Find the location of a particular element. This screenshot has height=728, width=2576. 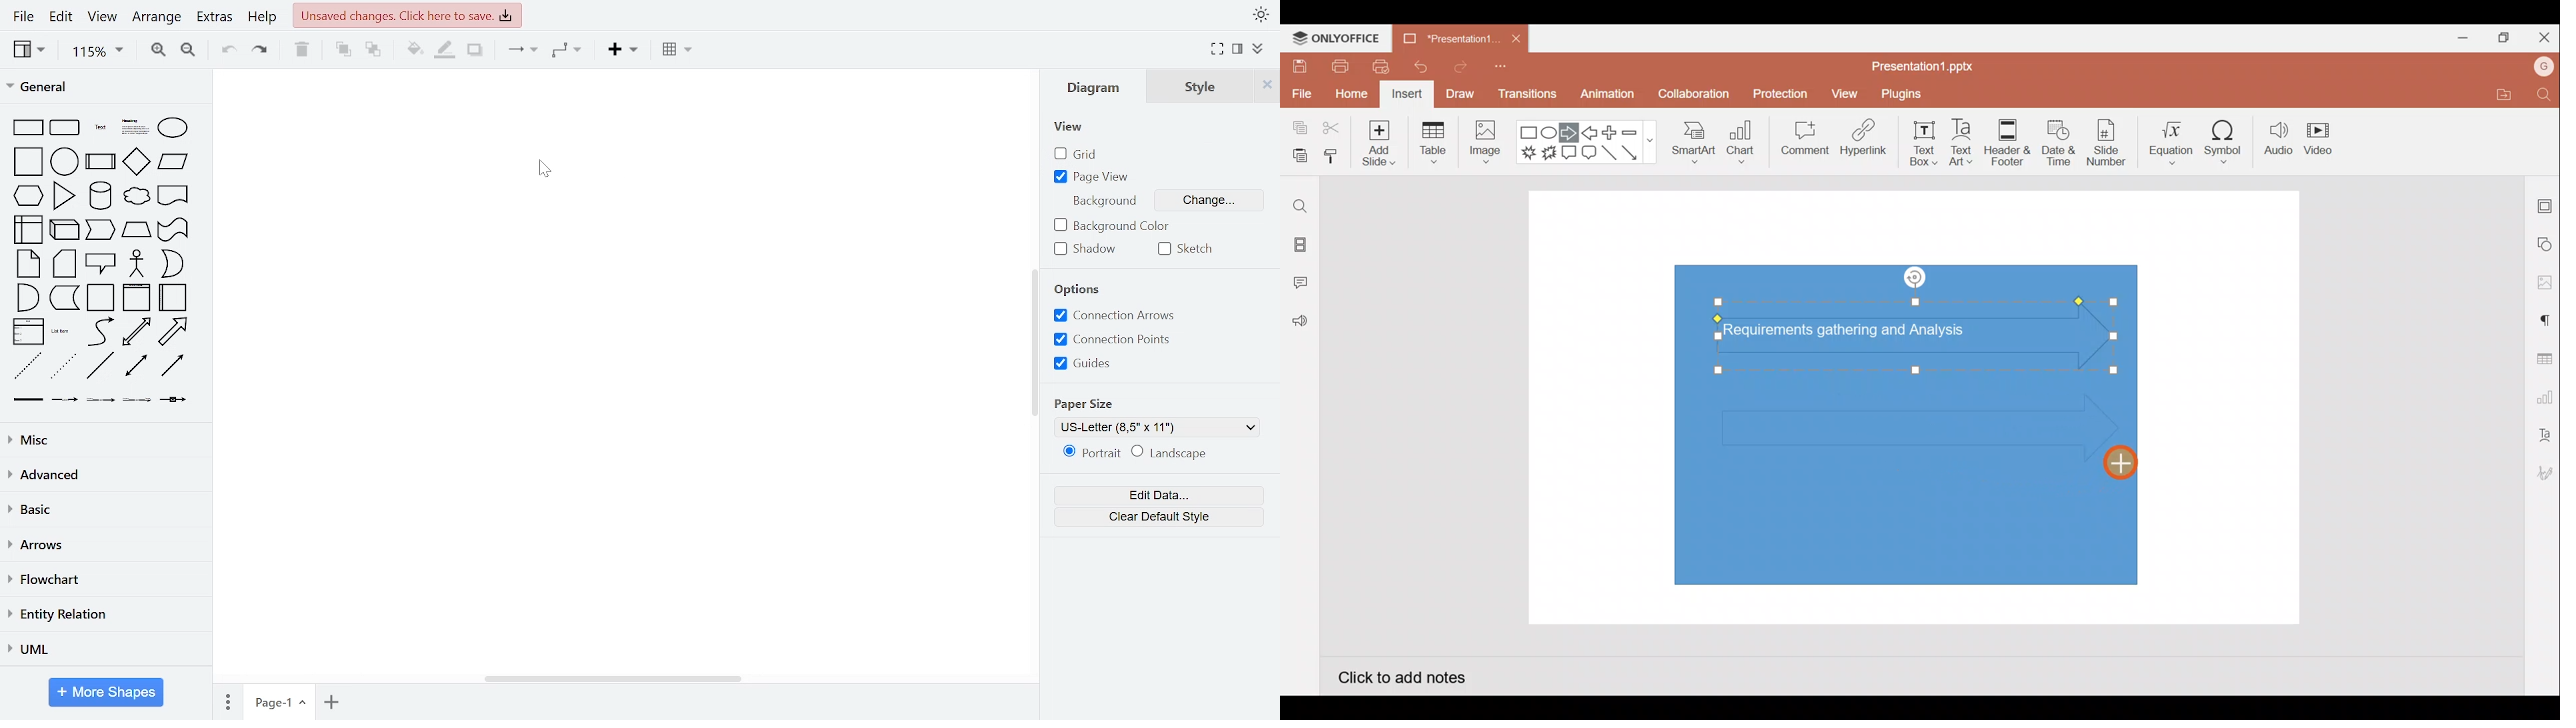

Open file location is located at coordinates (2501, 94).